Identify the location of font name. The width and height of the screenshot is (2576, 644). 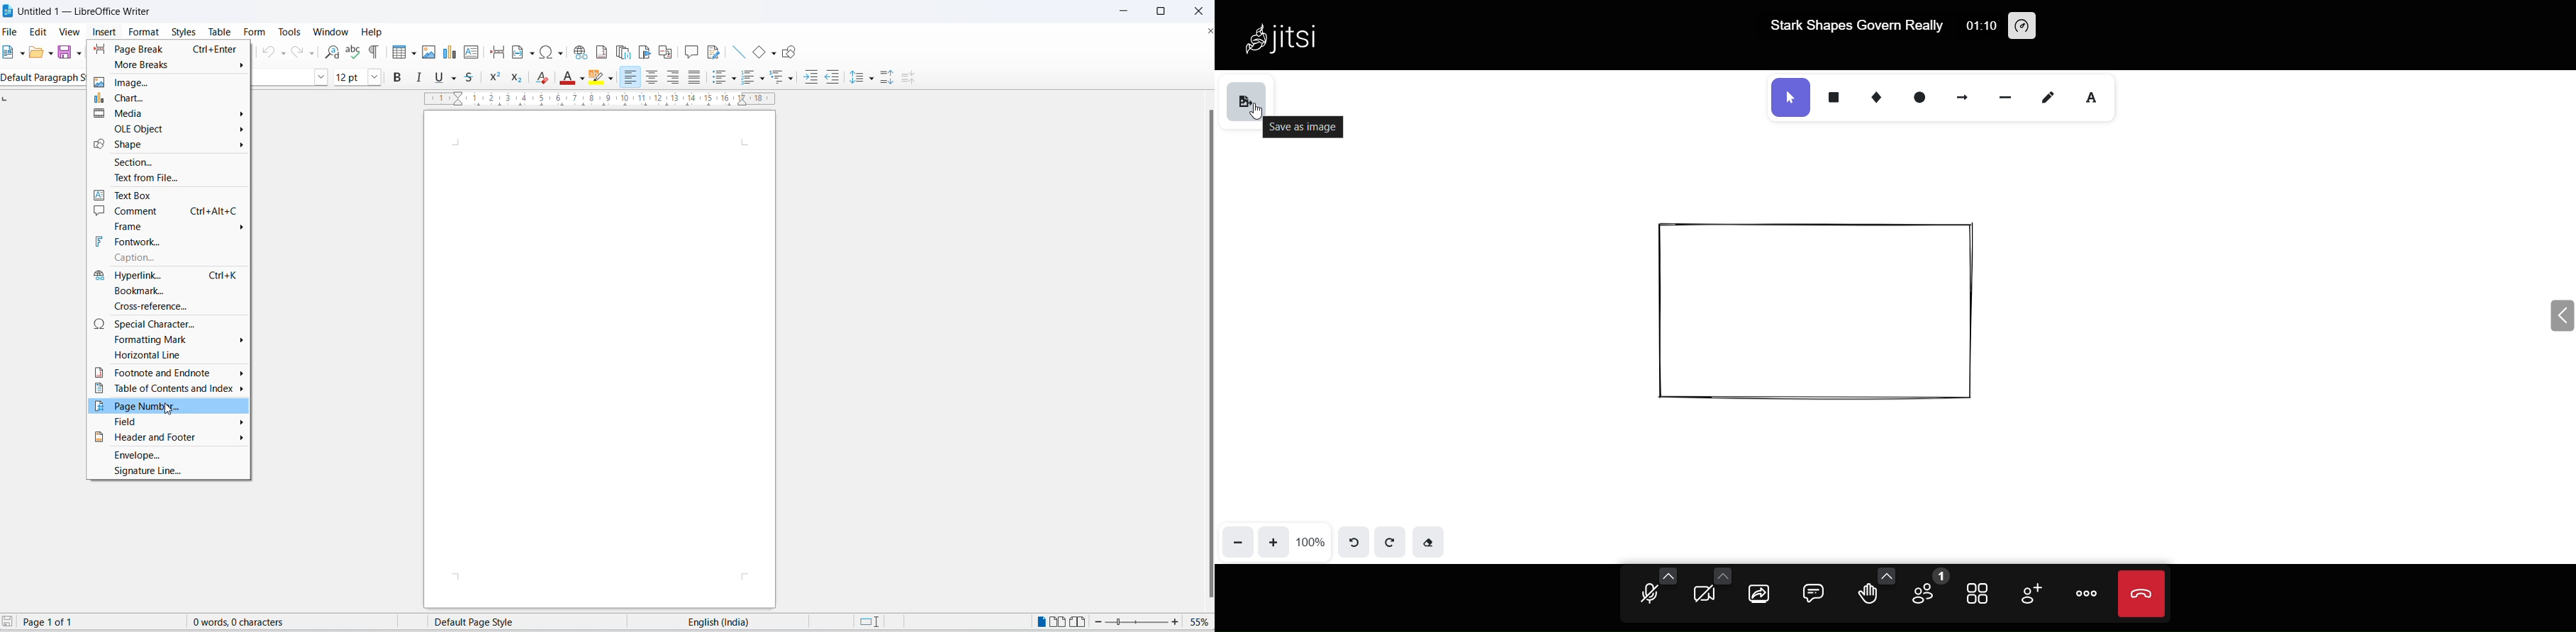
(282, 80).